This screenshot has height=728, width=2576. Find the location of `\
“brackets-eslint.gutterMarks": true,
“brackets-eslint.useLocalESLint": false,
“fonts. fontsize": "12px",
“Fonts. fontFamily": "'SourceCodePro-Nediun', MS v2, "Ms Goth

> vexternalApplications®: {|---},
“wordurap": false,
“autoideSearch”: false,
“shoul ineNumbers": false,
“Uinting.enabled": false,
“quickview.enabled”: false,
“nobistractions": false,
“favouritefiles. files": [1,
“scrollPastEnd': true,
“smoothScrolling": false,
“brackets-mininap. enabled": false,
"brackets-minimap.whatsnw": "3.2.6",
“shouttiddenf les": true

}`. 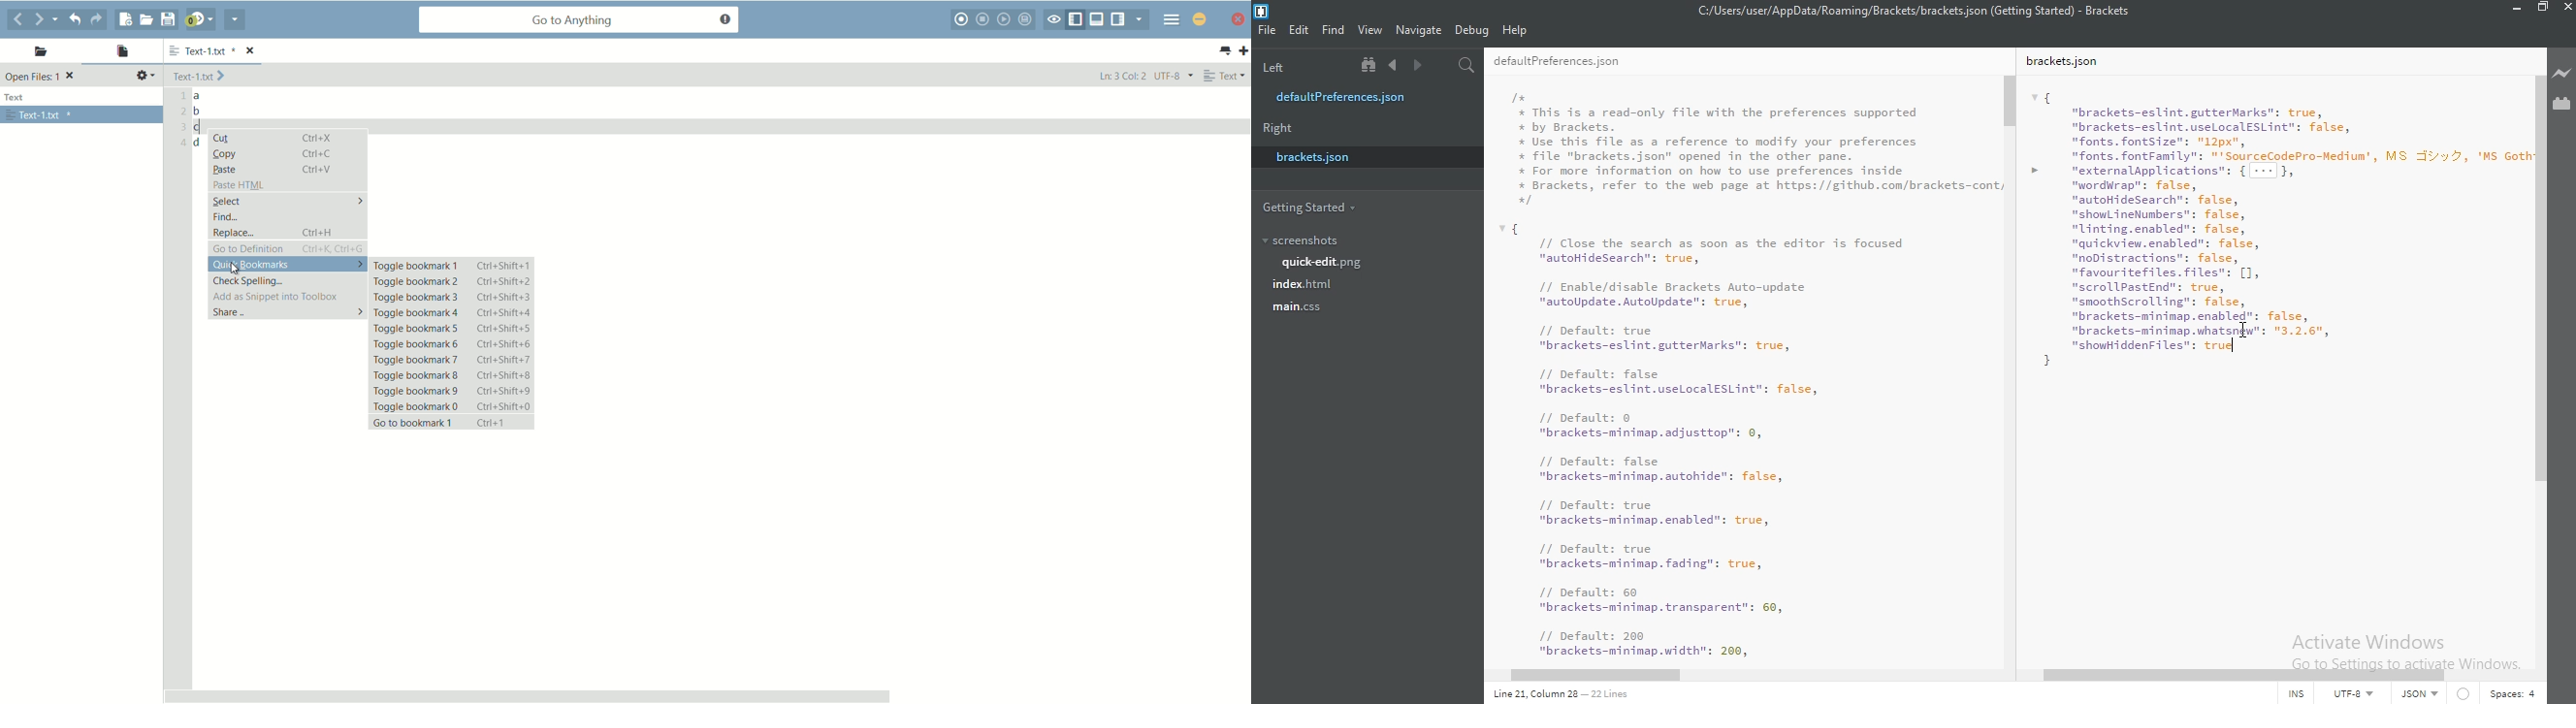

\
“brackets-eslint.gutterMarks": true,
“brackets-eslint.useLocalESLint": false,
“fonts. fontsize": "12px",
“Fonts. fontFamily": "'SourceCodePro-Nediun', MS v2, "Ms Goth

> vexternalApplications®: {|---},
“wordurap": false,
“autoideSearch”: false,
“shoul ineNumbers": false,
“Uinting.enabled": false,
“quickview.enabled”: false,
“nobistractions": false,
“favouritefiles. files": [1,
“scrollPastEnd': true,
“smoothScrolling": false,
“brackets-mininap. enabled": false,
"brackets-minimap.whatsnw": "3.2.6",
“shouttiddenf les": true

} is located at coordinates (2275, 227).